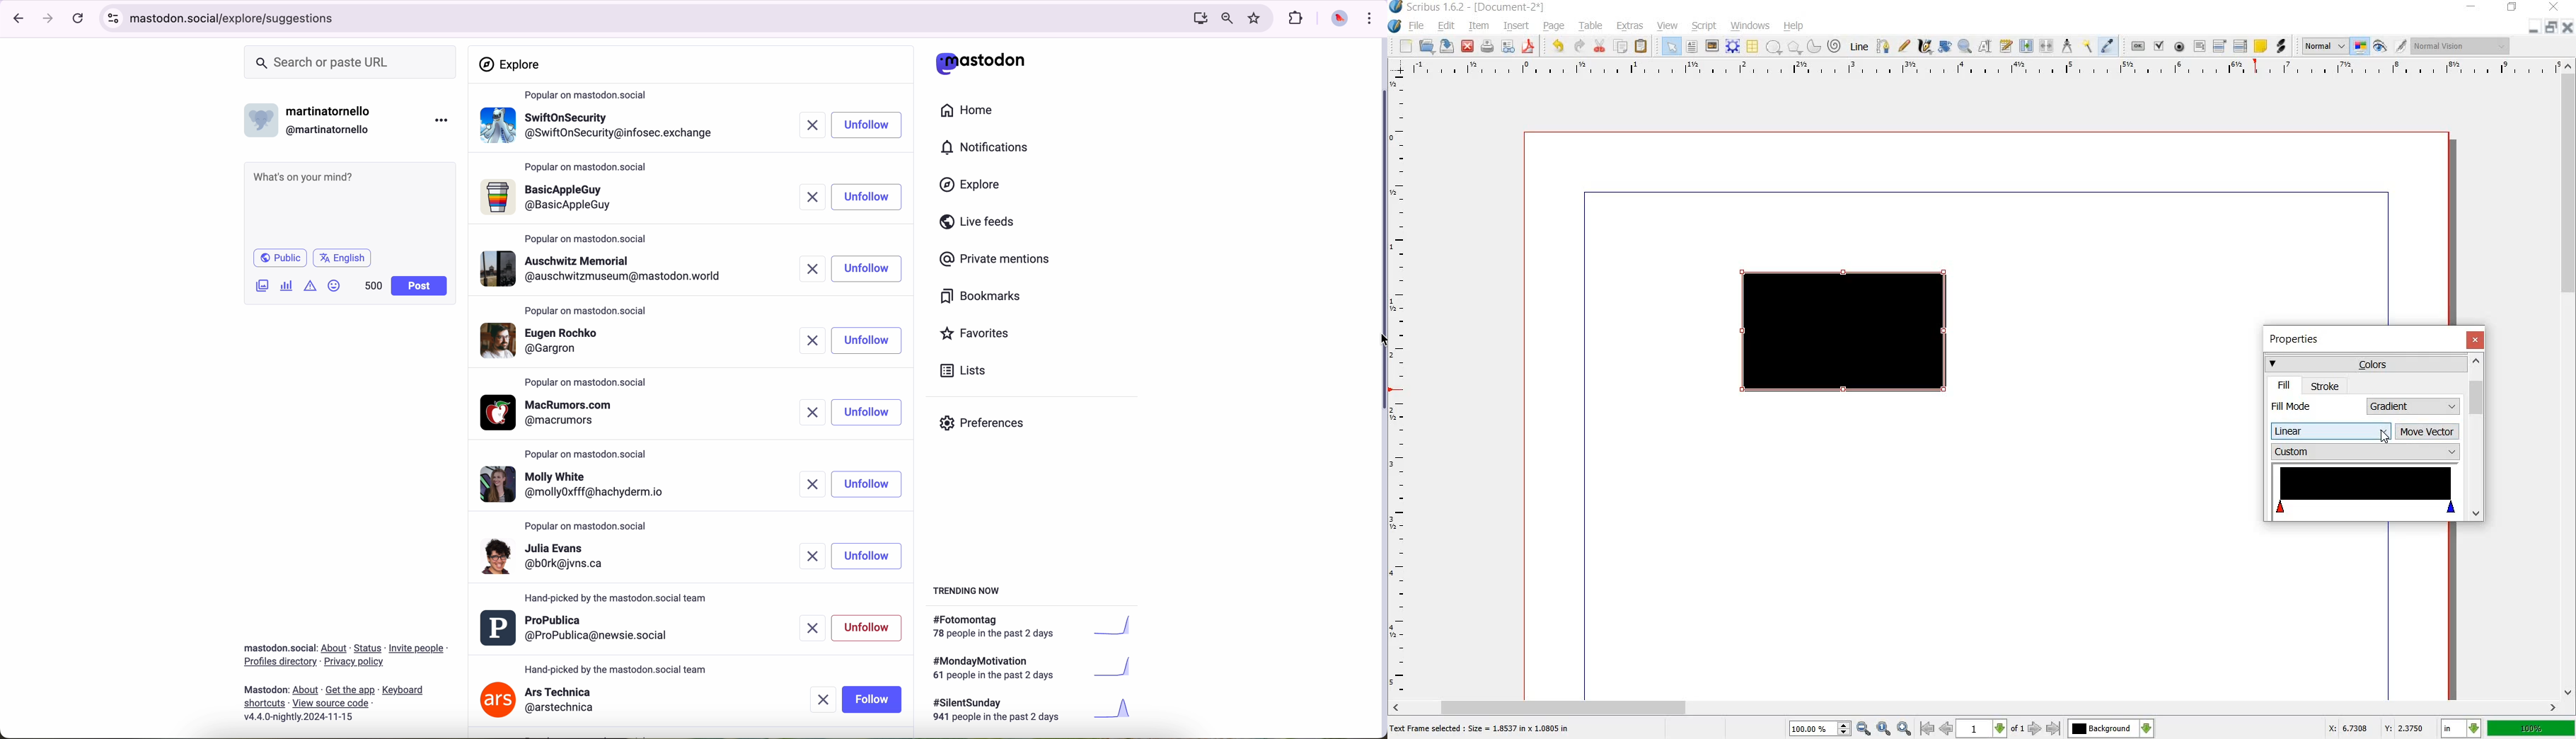 The height and width of the screenshot is (756, 2576). Describe the element at coordinates (981, 298) in the screenshot. I see `bookmarks` at that location.